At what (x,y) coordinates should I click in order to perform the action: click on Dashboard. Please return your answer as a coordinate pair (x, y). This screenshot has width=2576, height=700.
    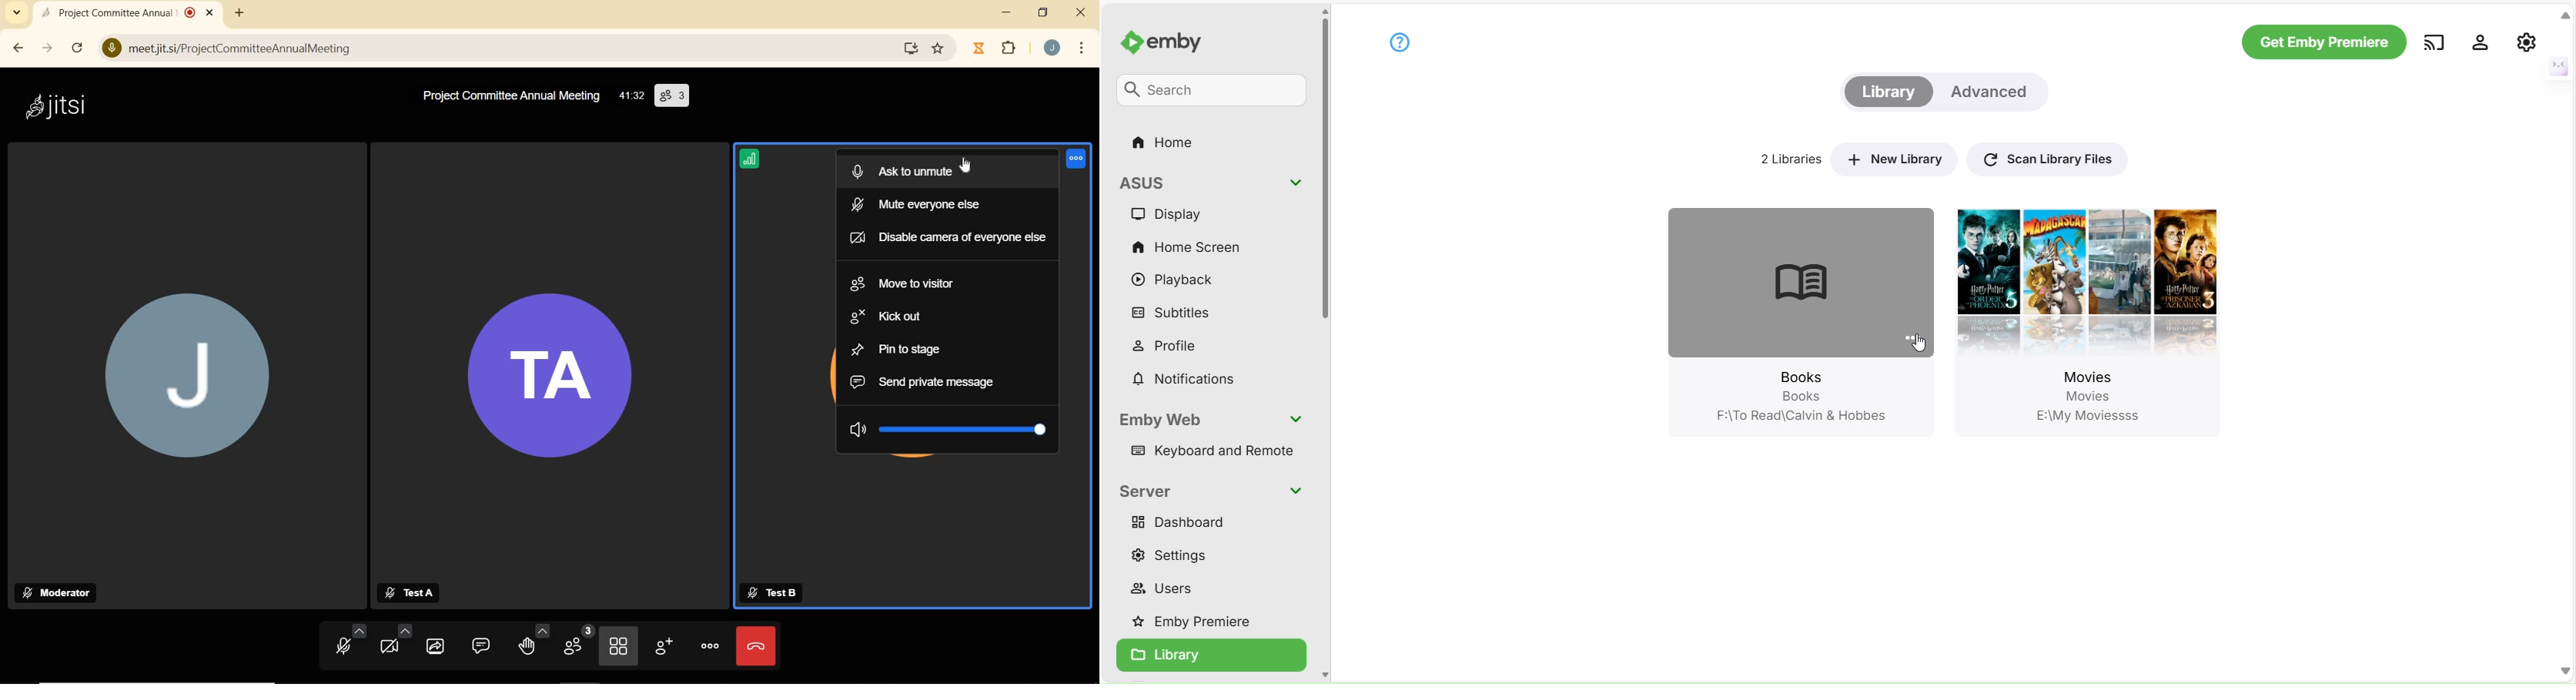
    Looking at the image, I should click on (1184, 521).